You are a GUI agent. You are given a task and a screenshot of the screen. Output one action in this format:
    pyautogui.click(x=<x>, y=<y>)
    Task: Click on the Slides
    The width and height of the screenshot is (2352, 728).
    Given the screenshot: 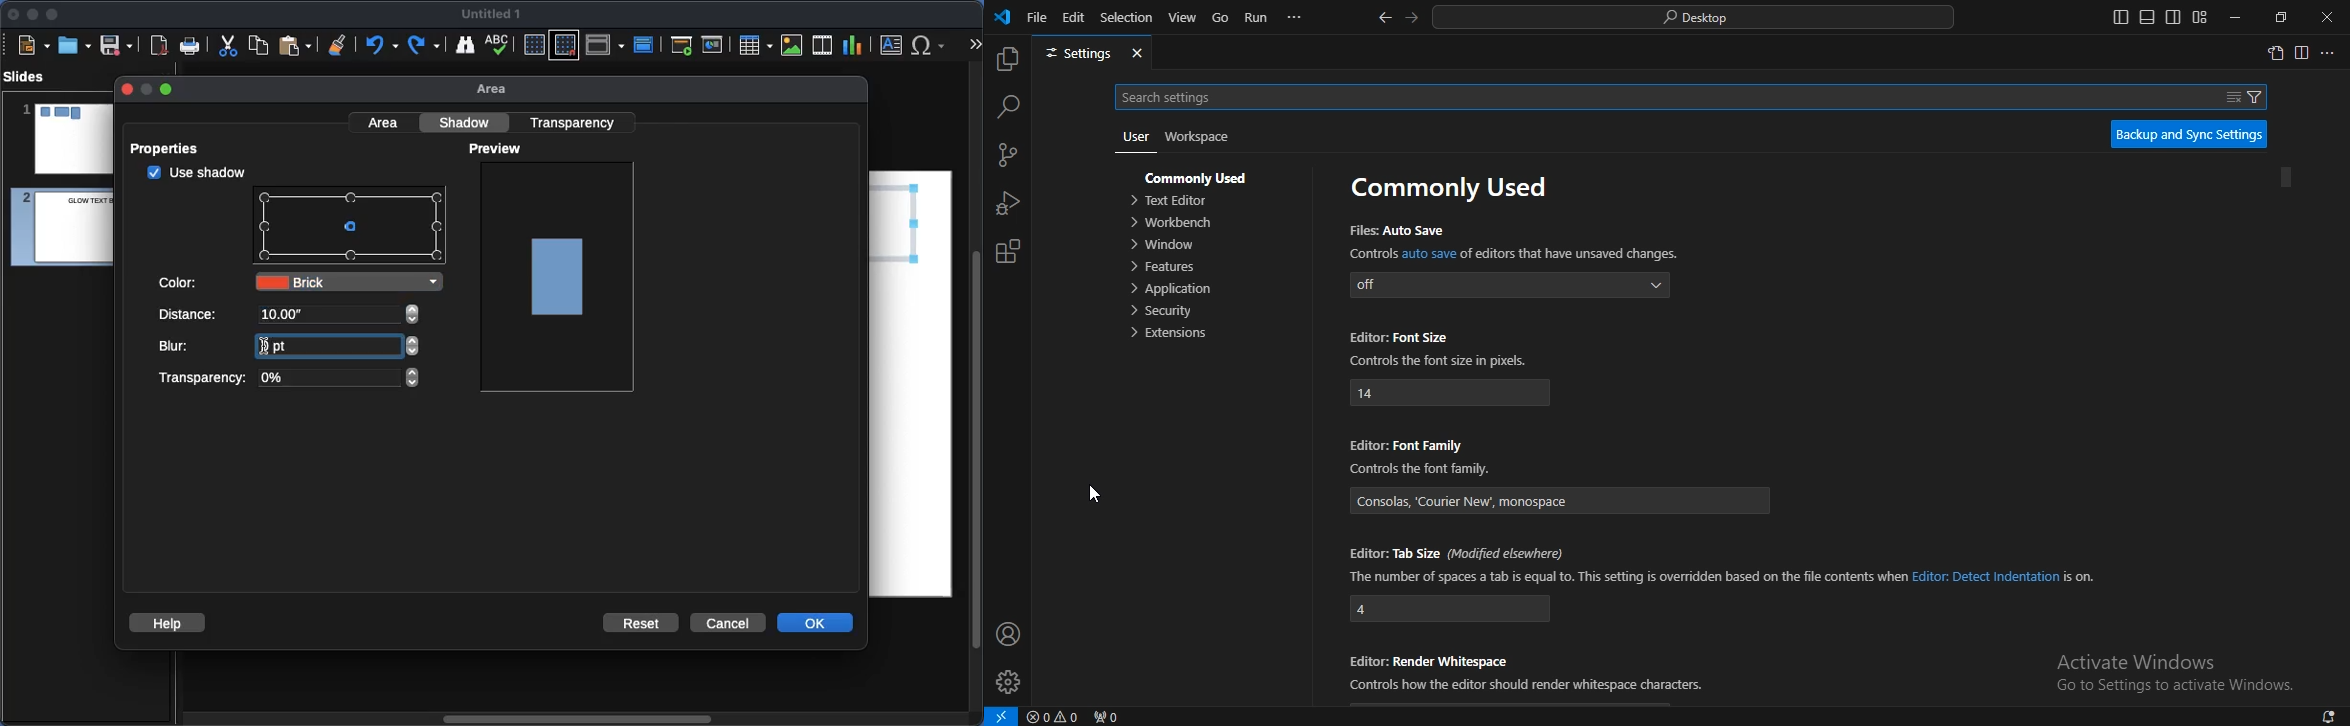 What is the action you would take?
    pyautogui.click(x=30, y=77)
    